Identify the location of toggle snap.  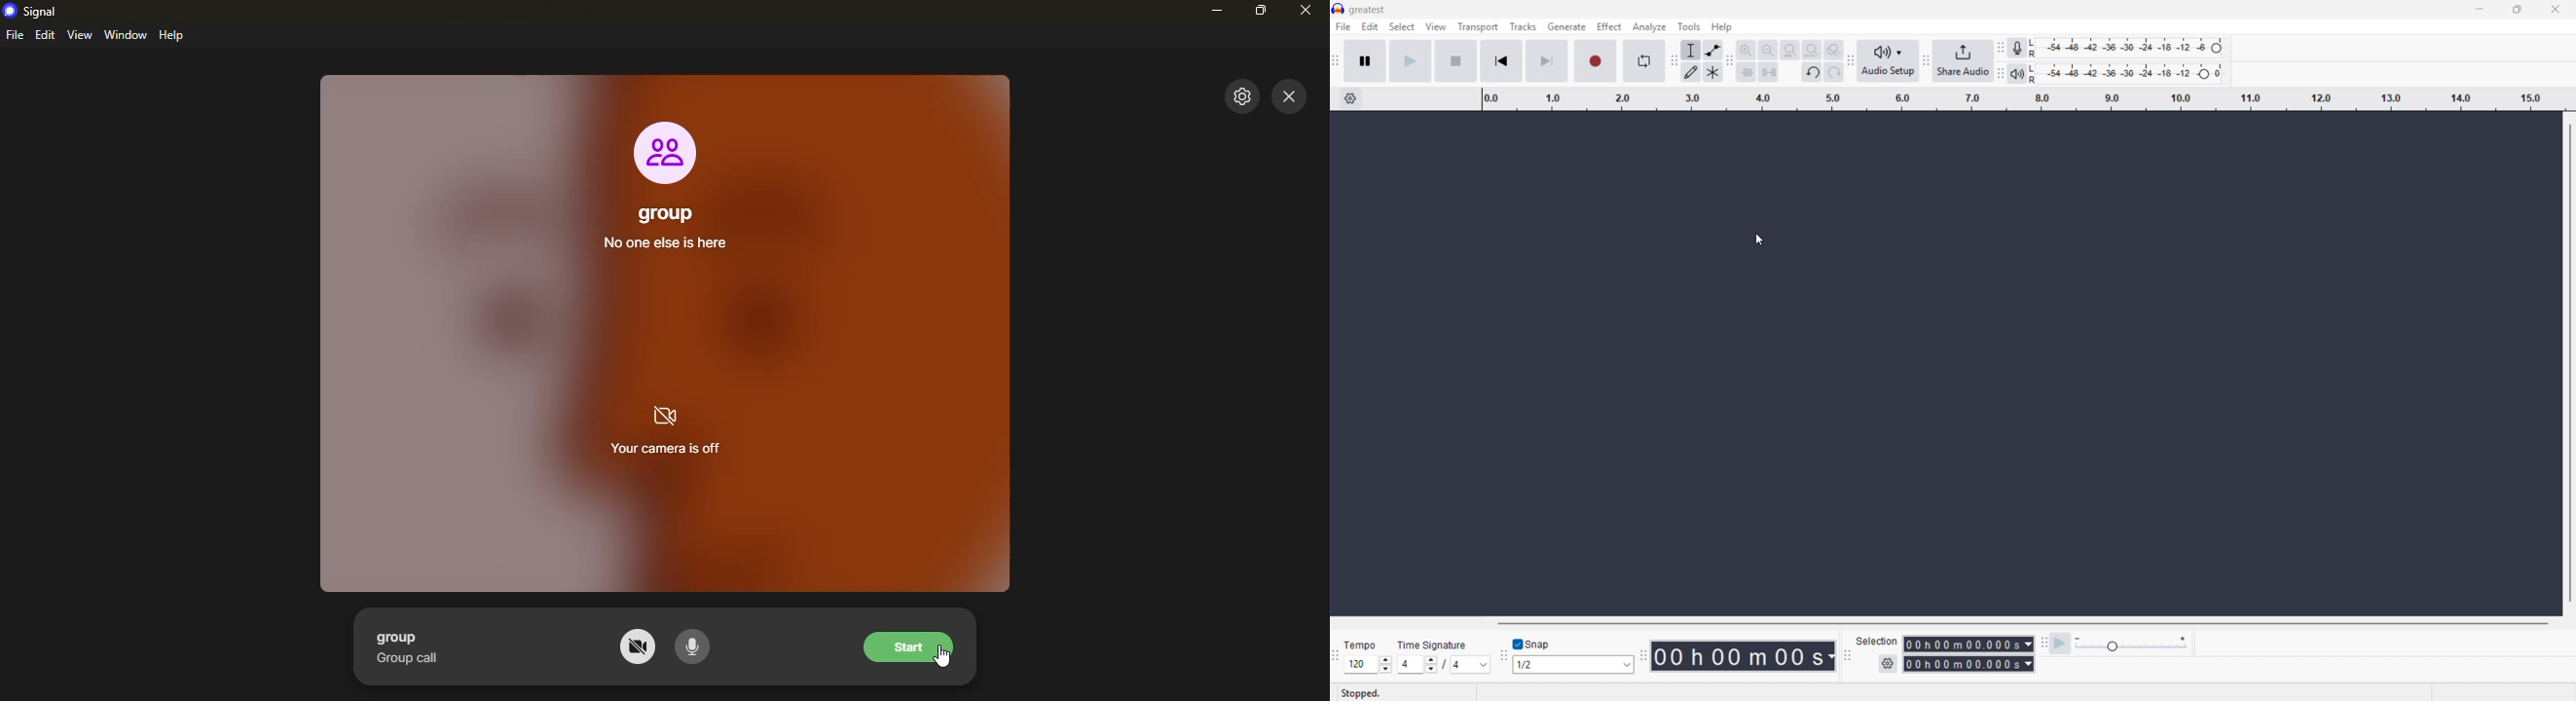
(1534, 644).